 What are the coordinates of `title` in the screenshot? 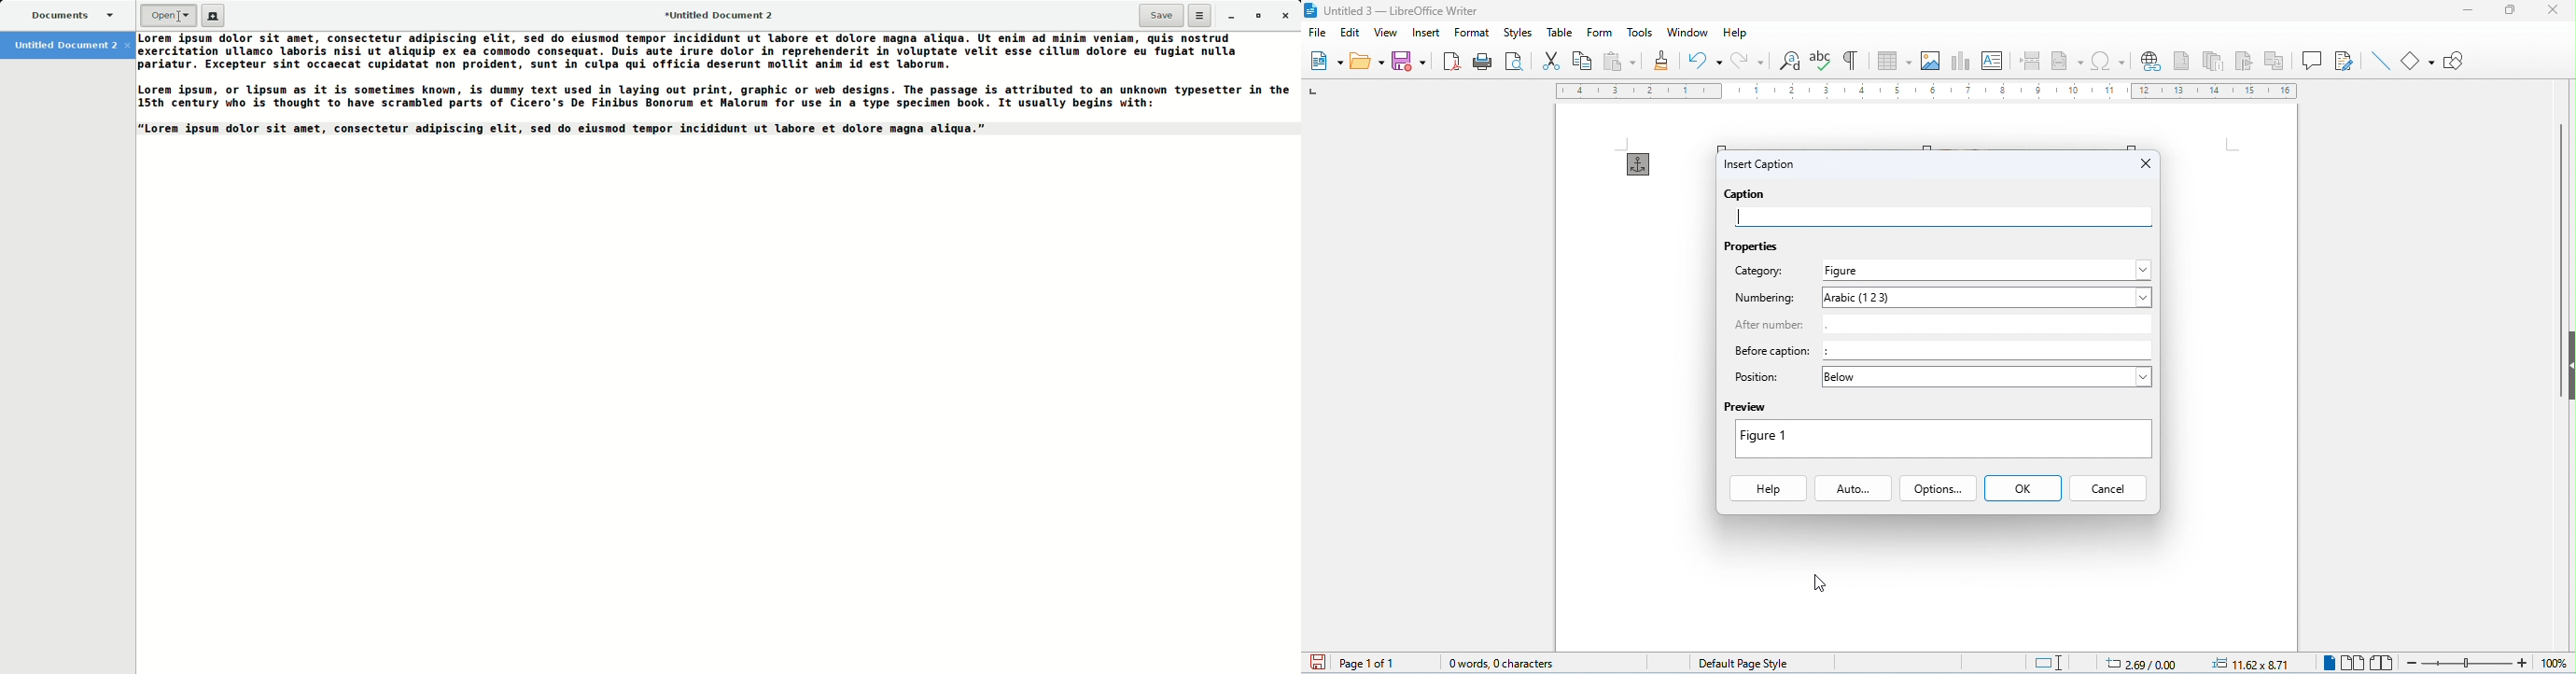 It's located at (1396, 10).